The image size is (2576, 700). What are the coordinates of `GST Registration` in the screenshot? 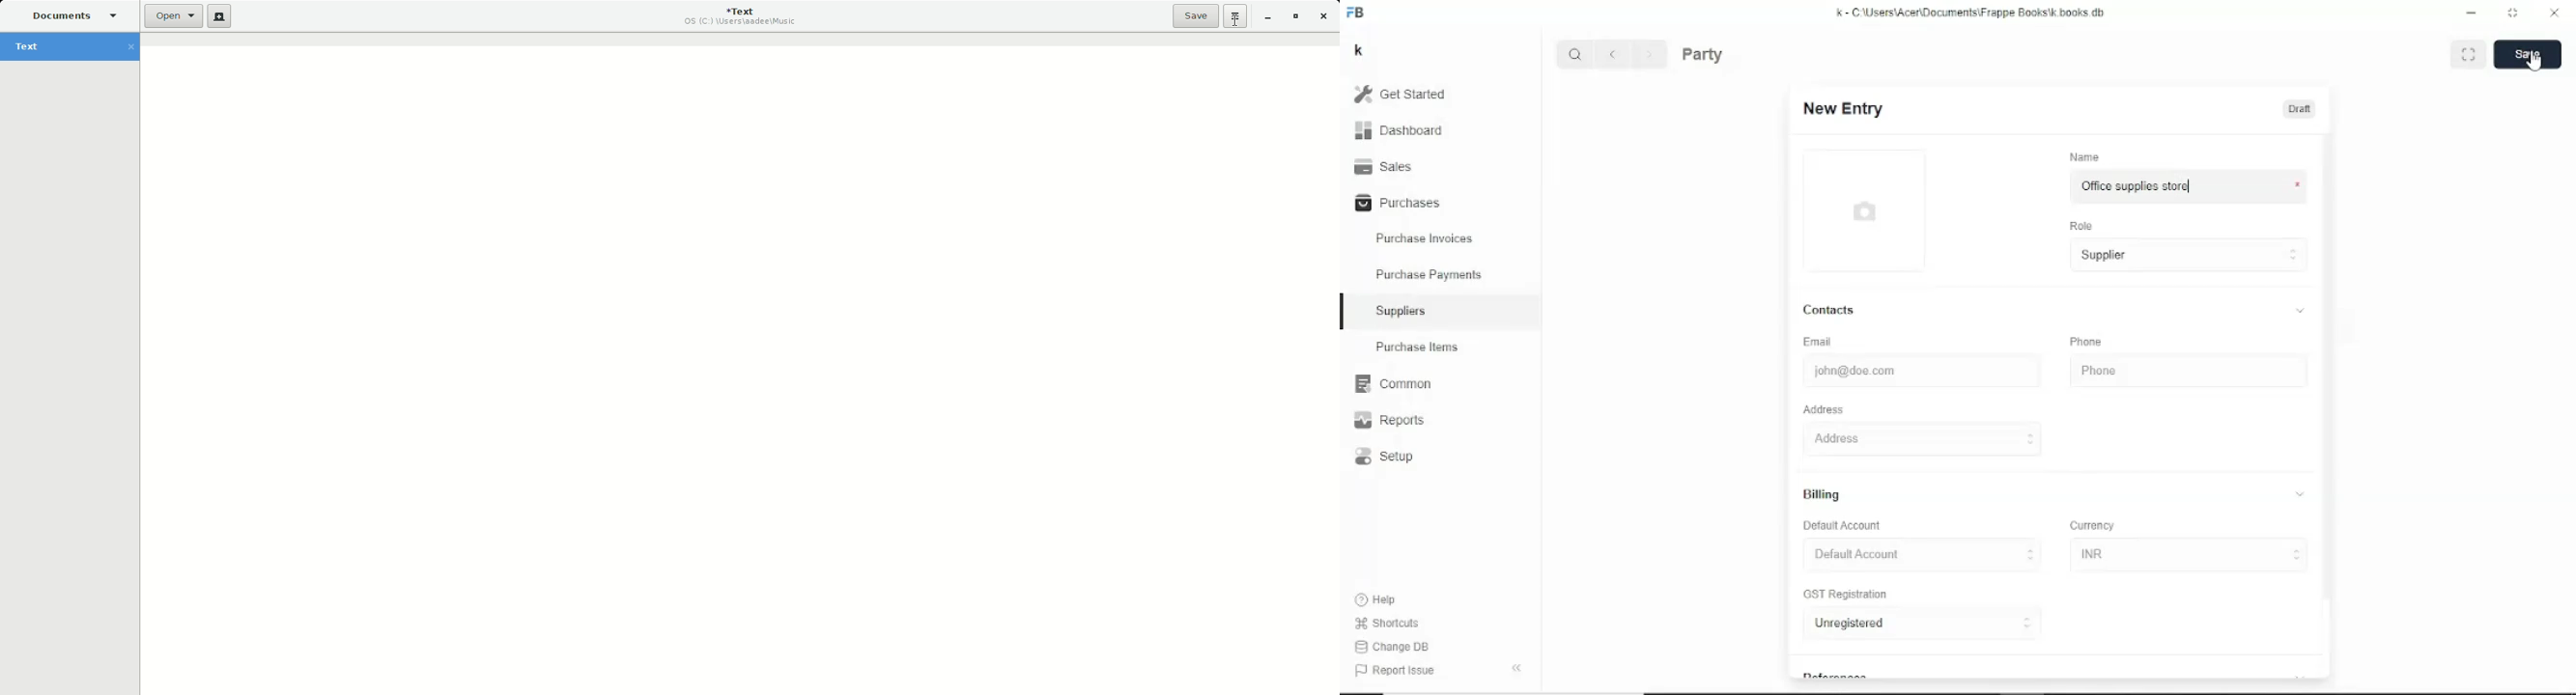 It's located at (1848, 596).